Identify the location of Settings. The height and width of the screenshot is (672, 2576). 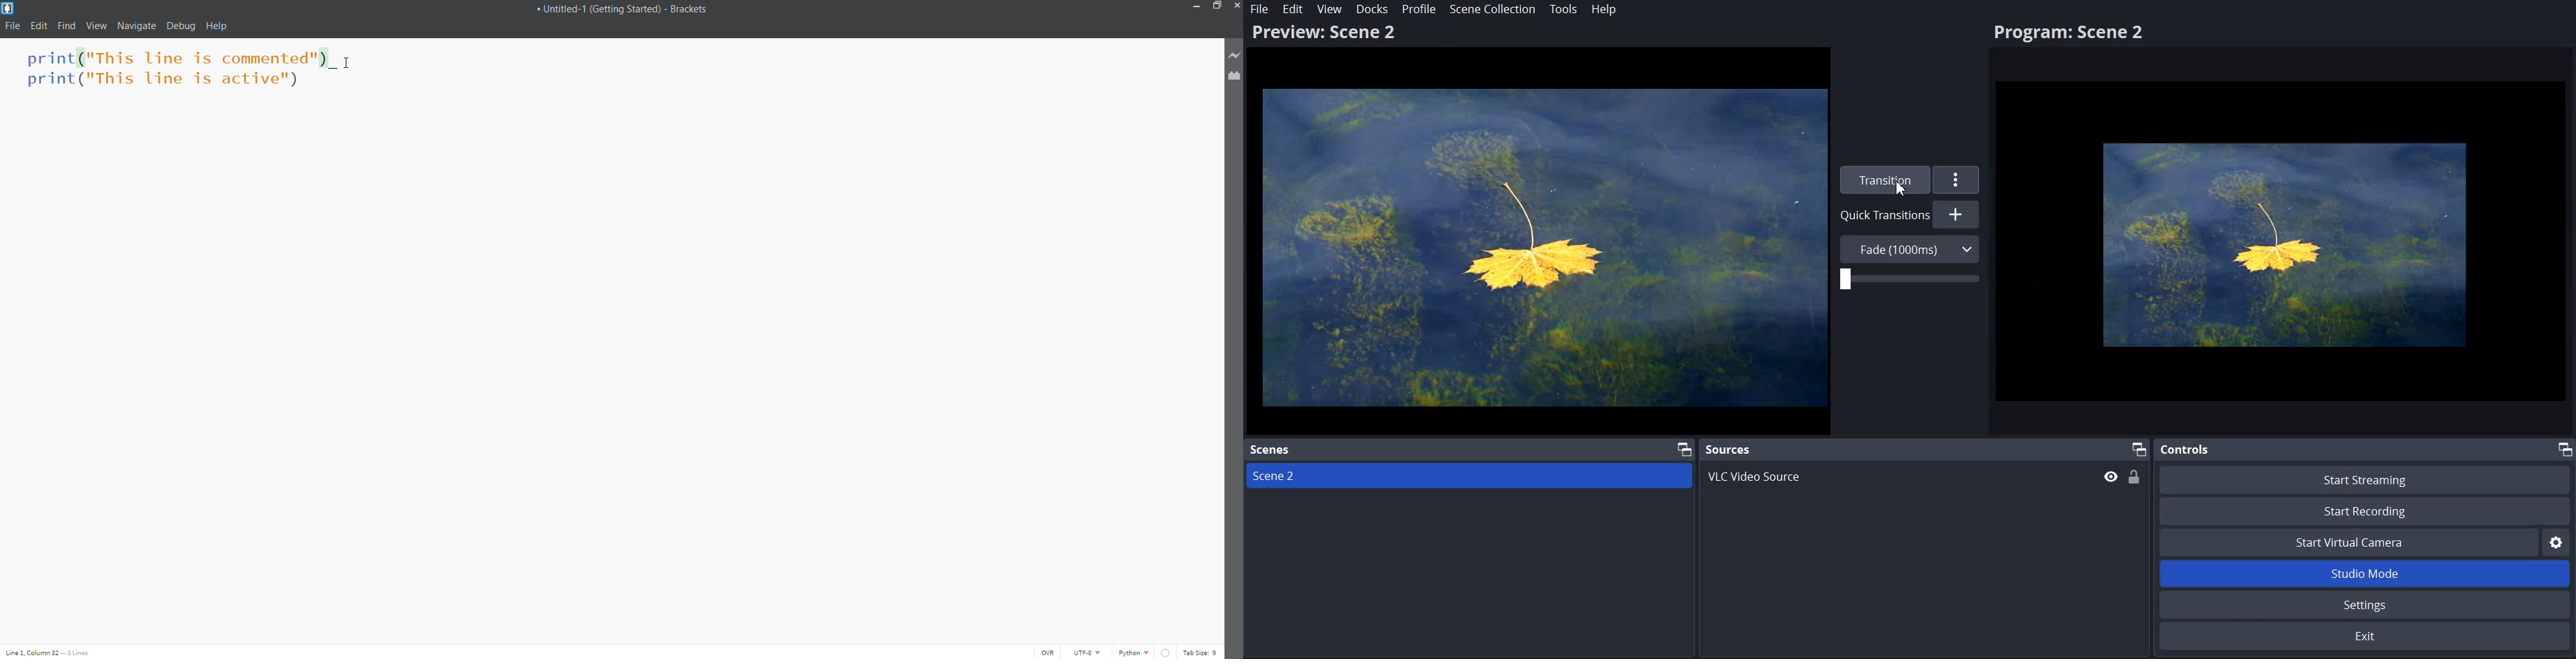
(2559, 542).